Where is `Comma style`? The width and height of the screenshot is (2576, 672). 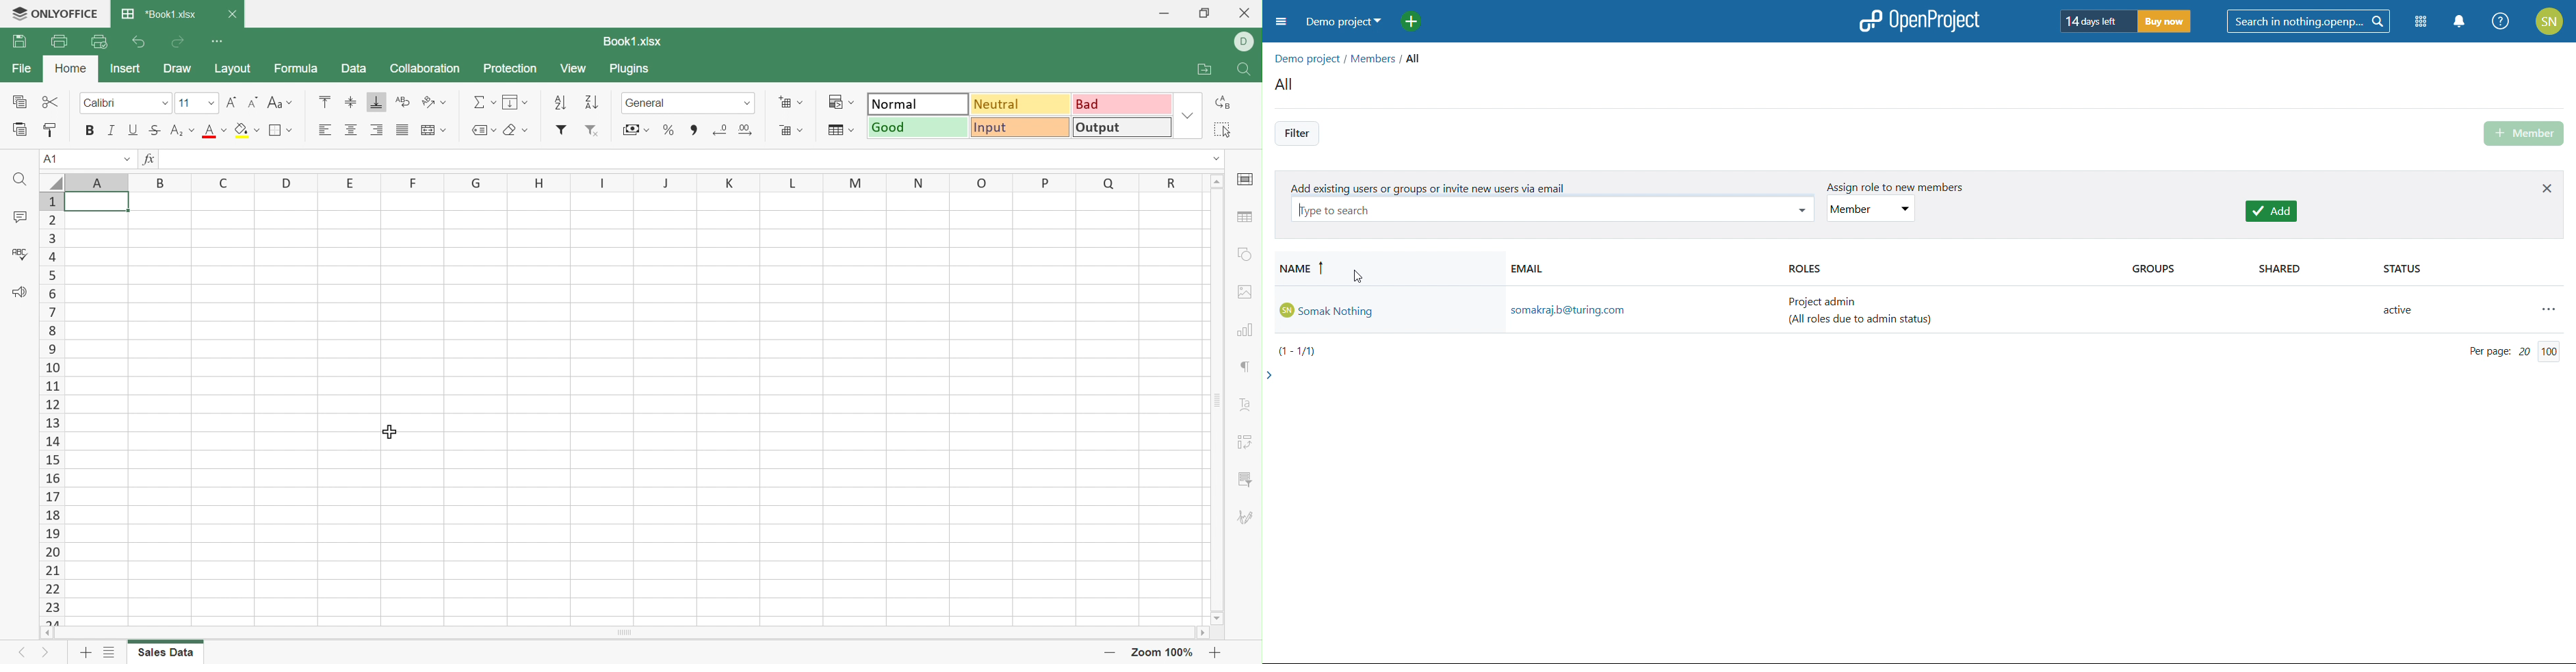 Comma style is located at coordinates (693, 129).